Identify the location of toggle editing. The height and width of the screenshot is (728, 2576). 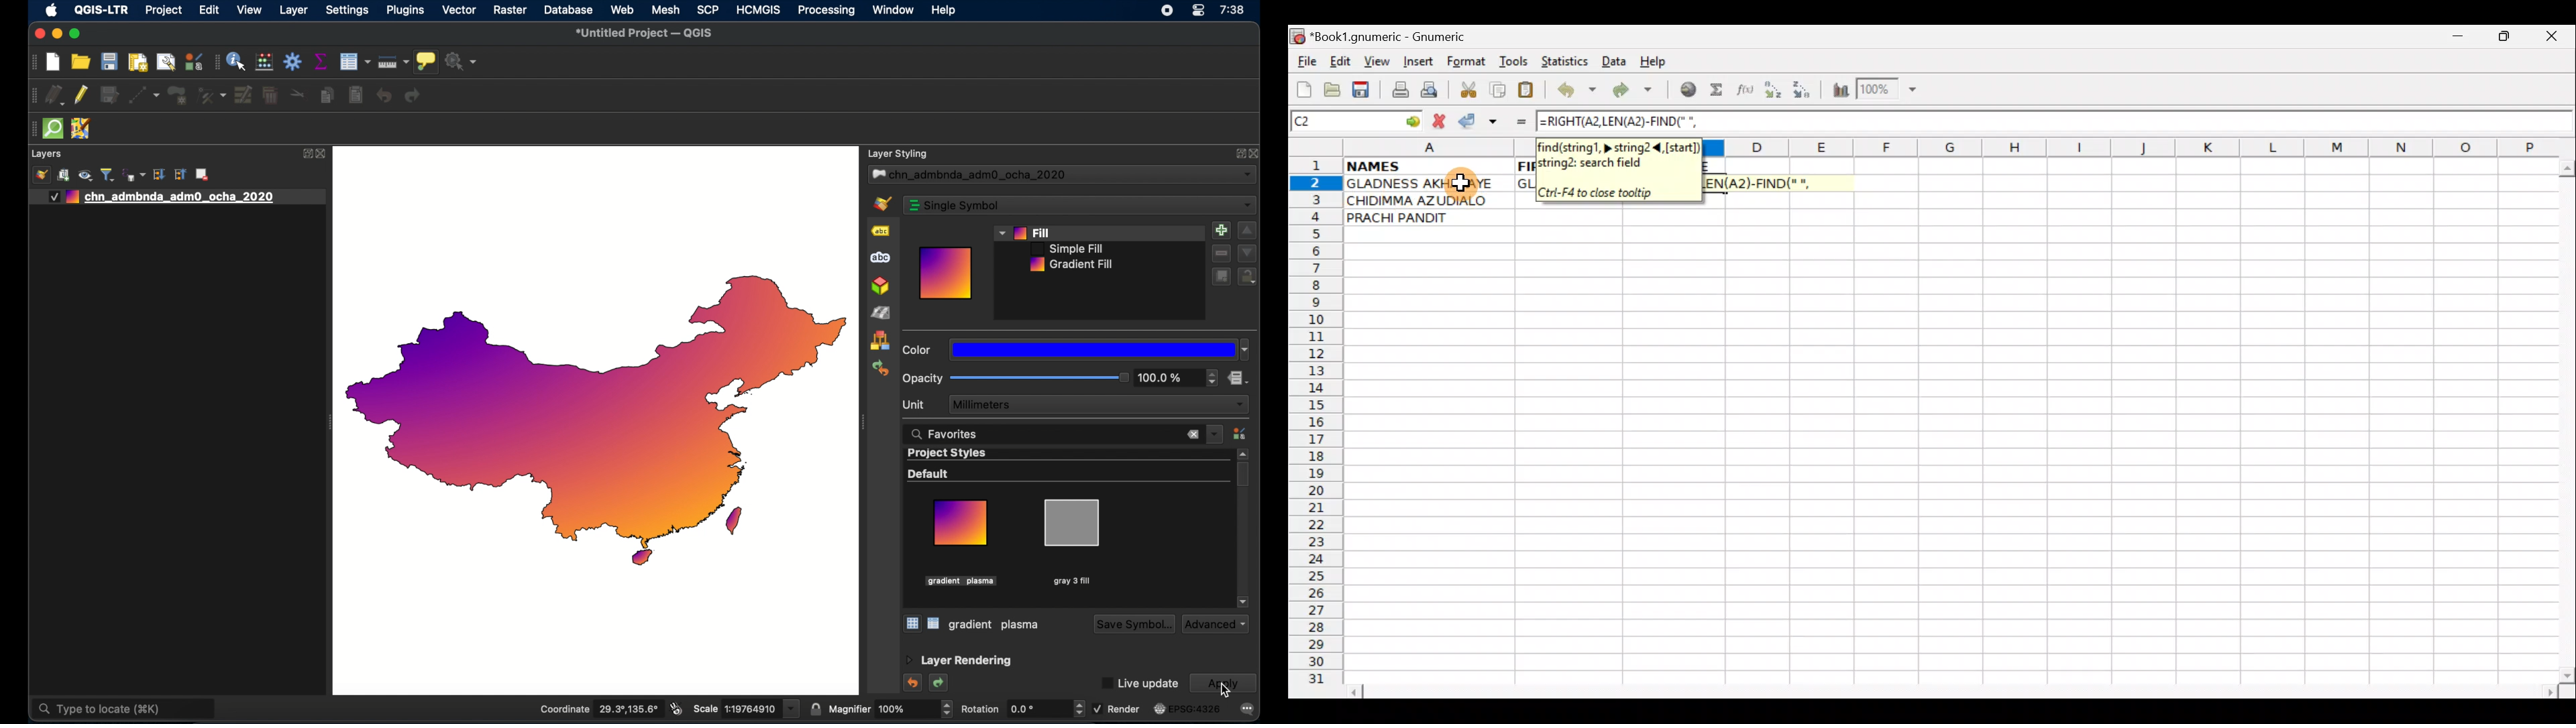
(81, 95).